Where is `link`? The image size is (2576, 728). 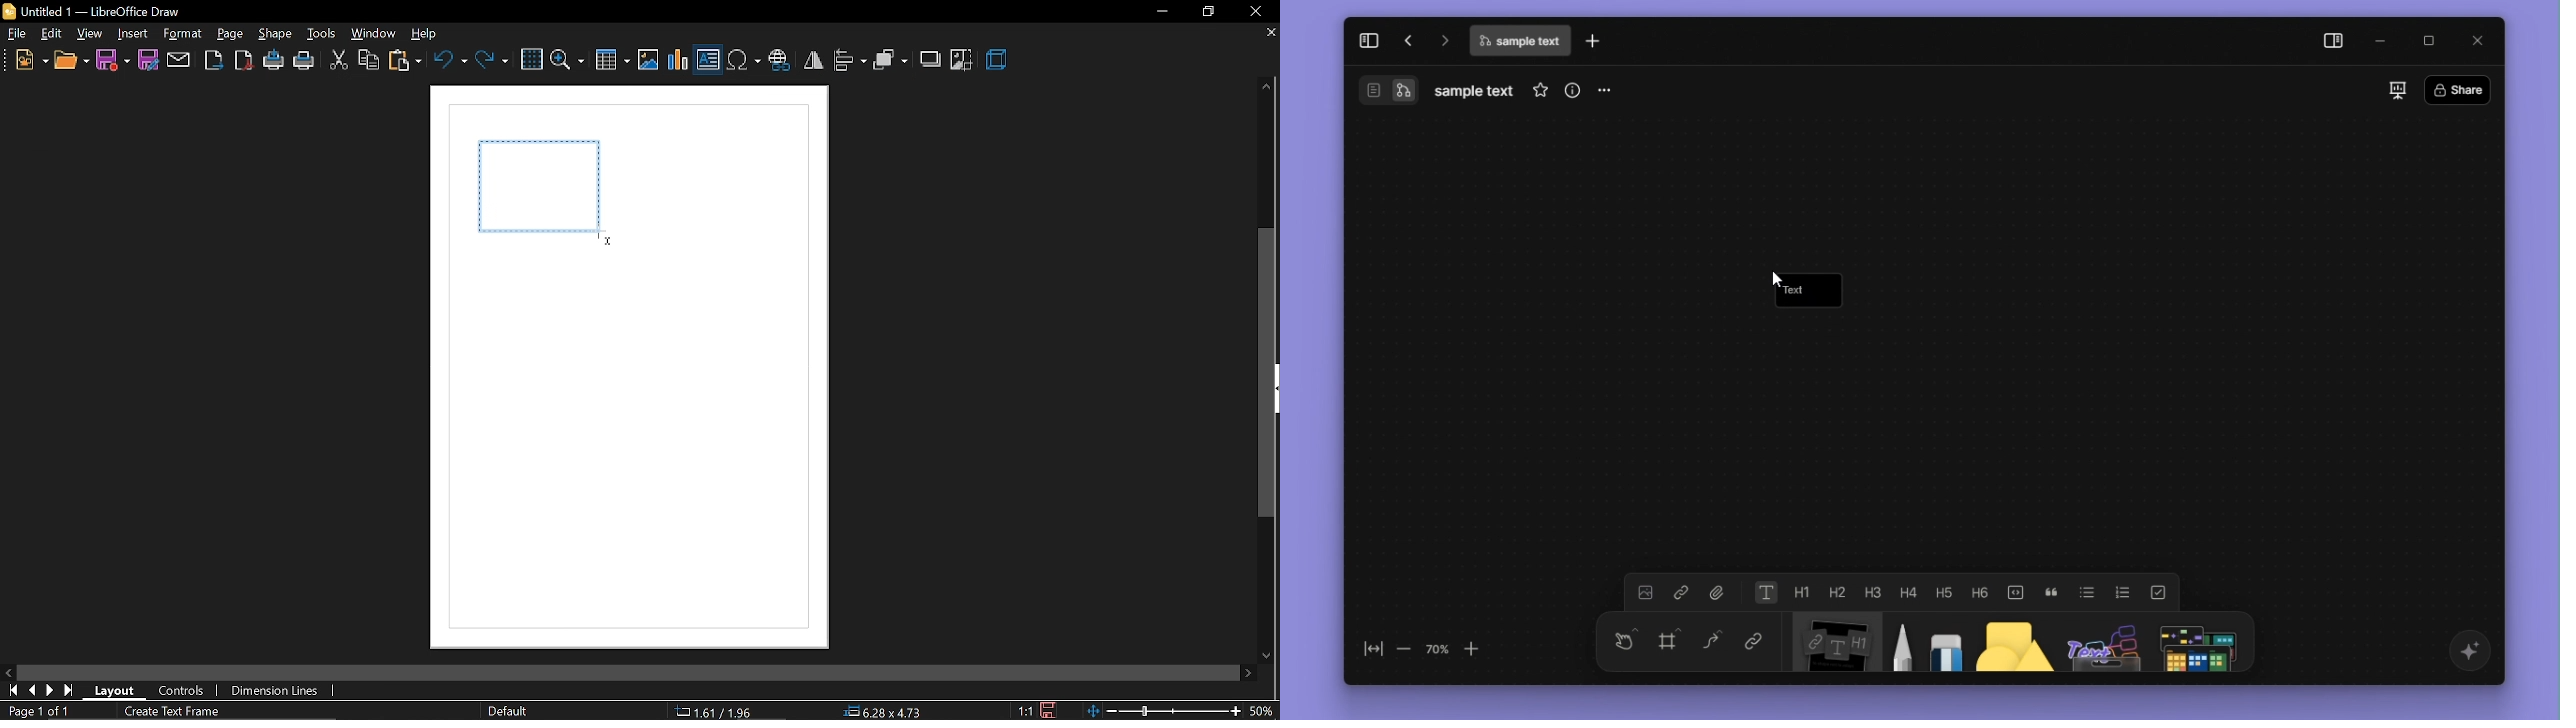 link is located at coordinates (1680, 593).